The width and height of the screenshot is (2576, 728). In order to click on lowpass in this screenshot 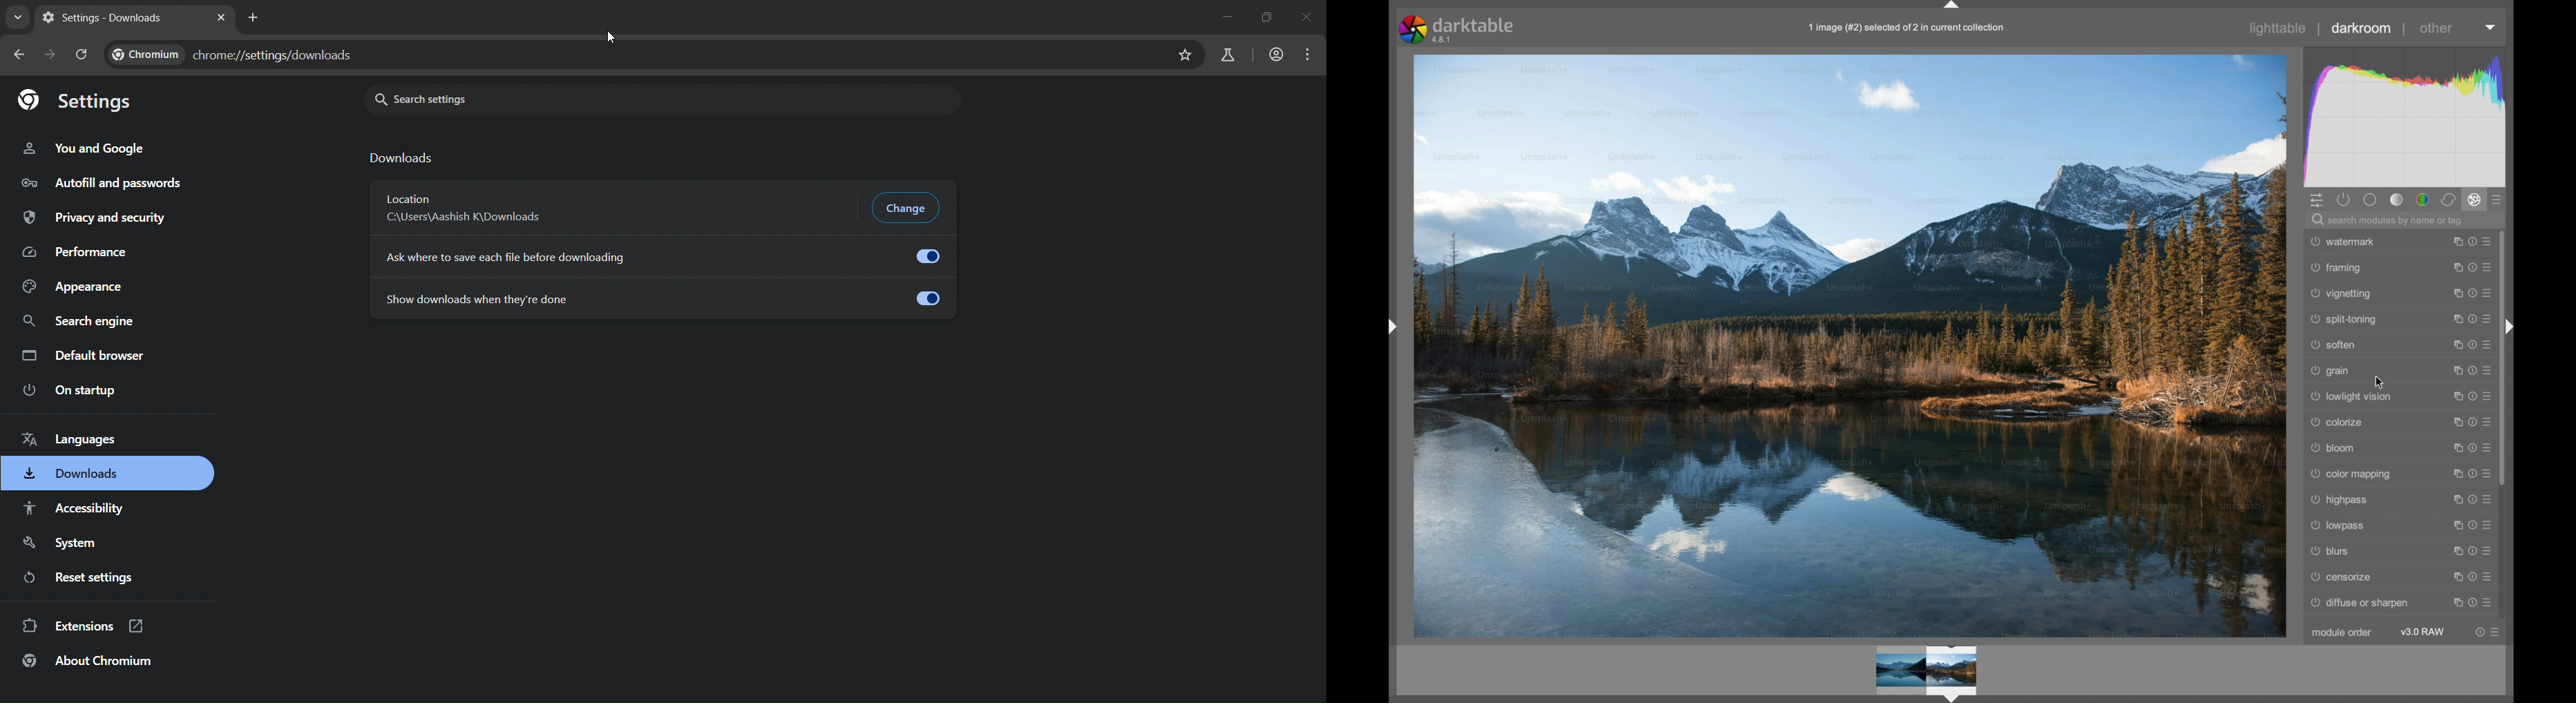, I will do `click(2338, 526)`.